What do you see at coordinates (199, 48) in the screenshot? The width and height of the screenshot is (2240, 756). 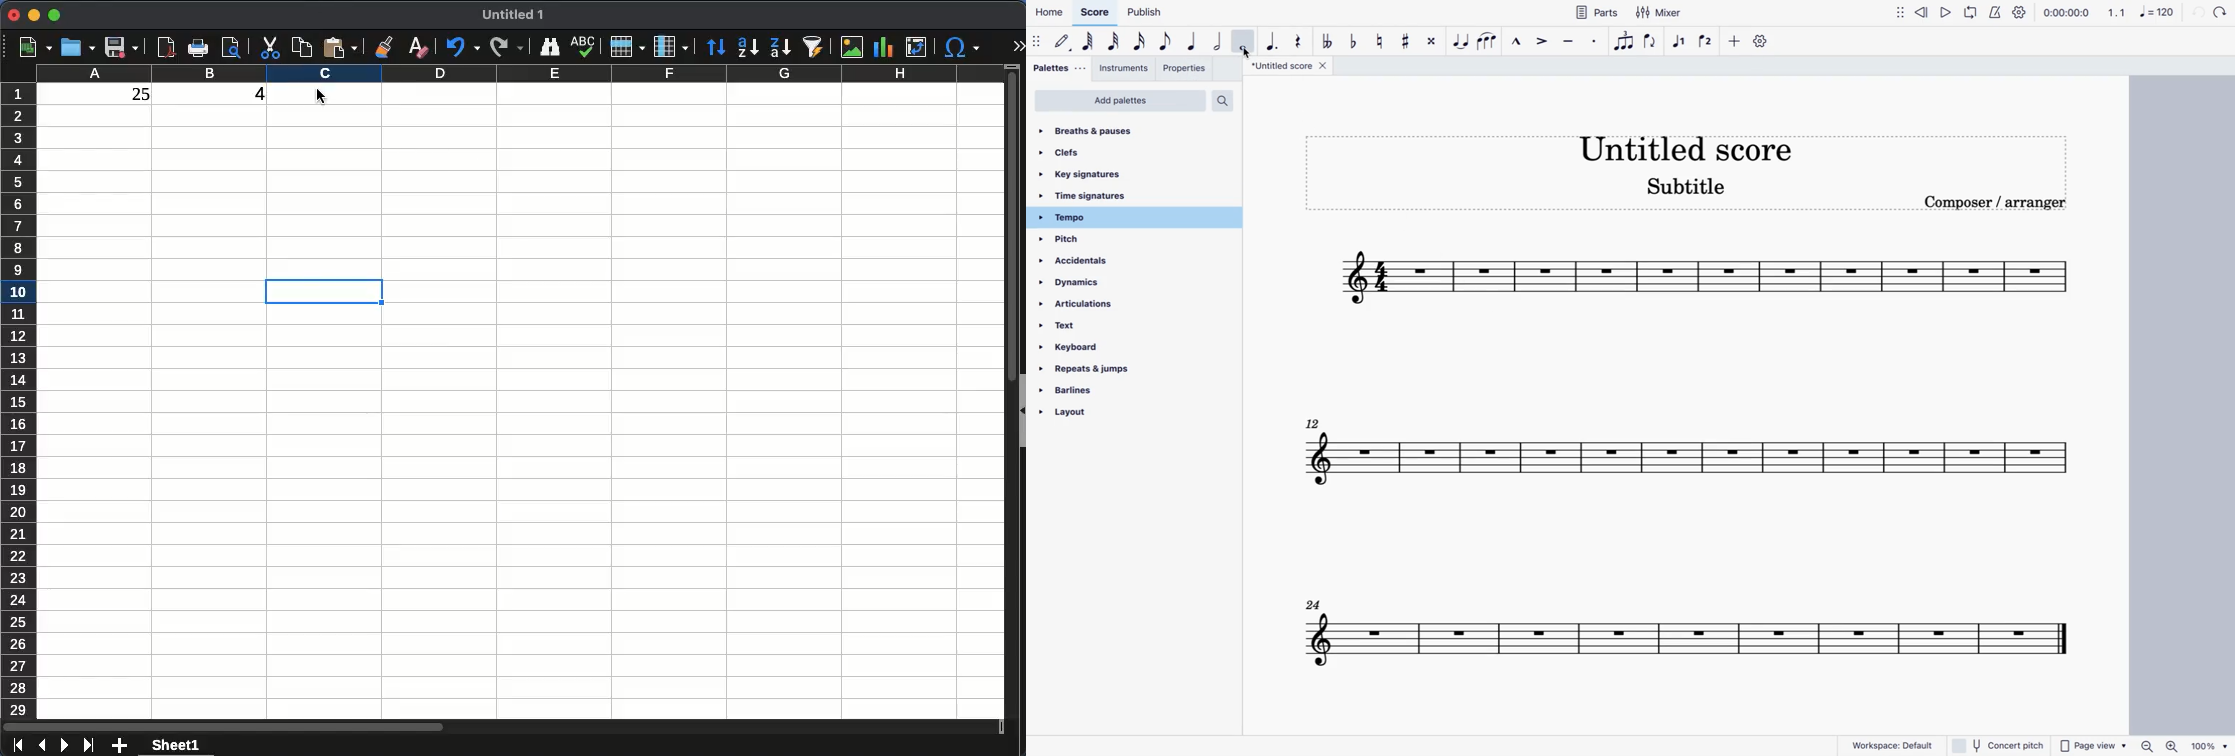 I see `print` at bounding box center [199, 48].